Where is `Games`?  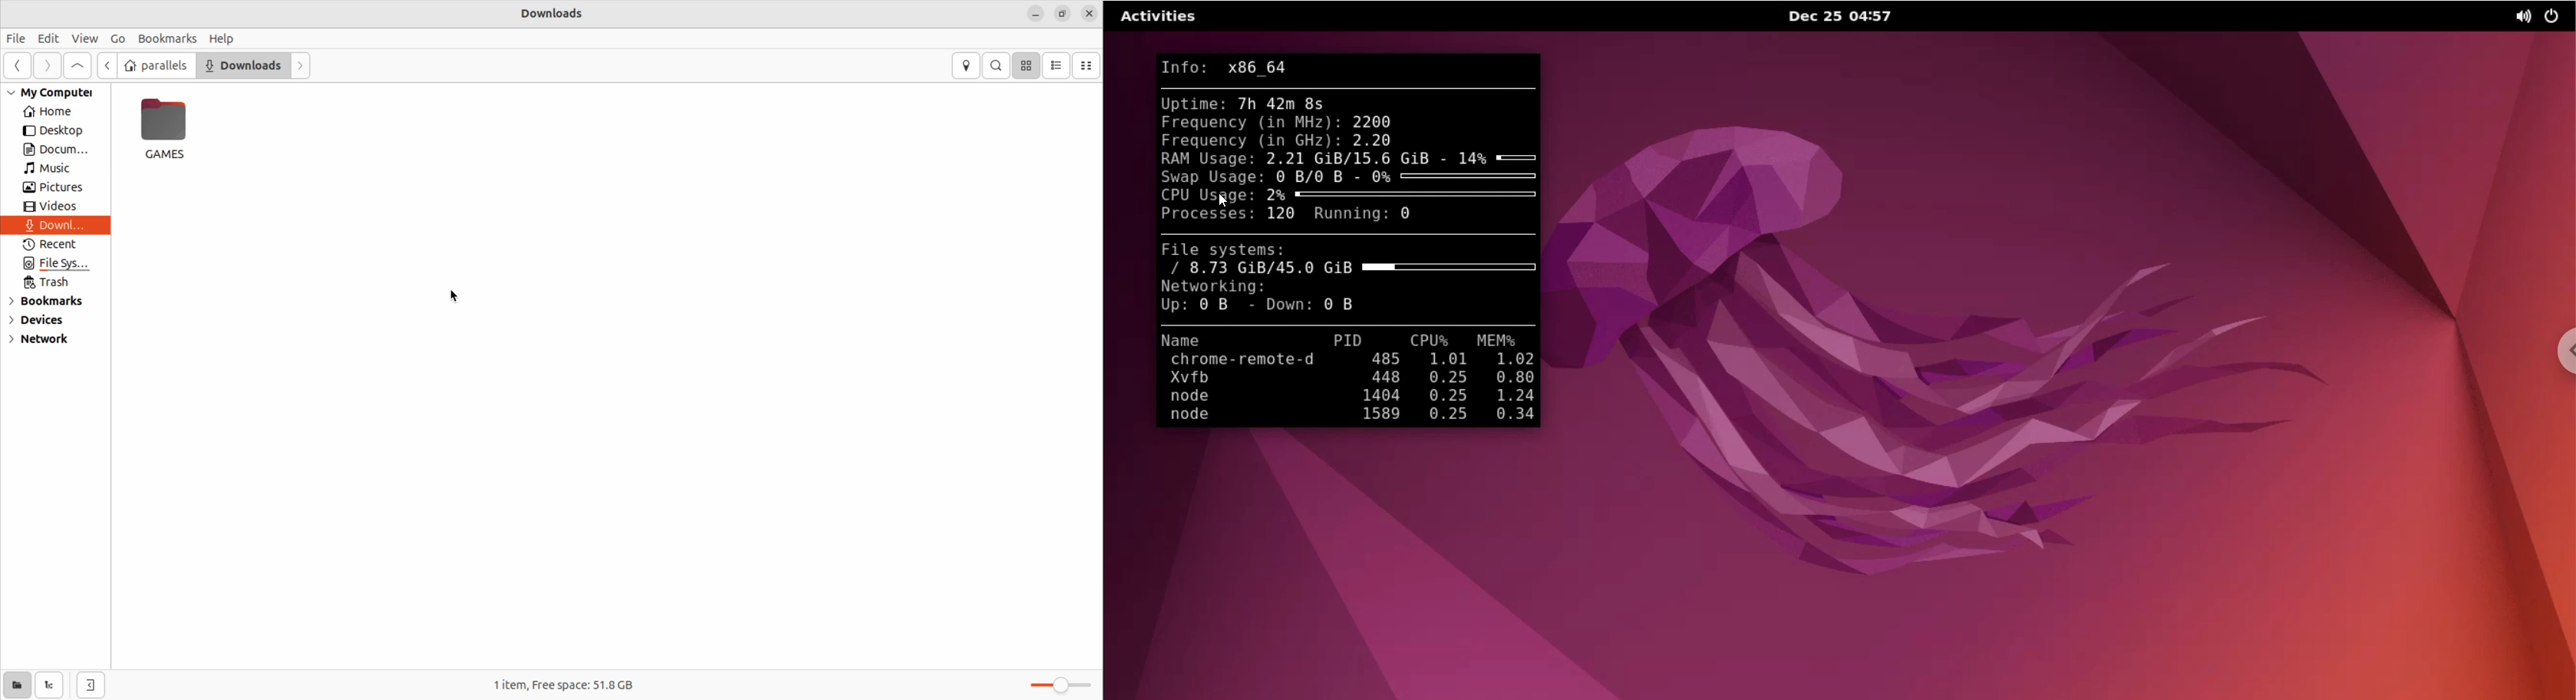
Games is located at coordinates (171, 128).